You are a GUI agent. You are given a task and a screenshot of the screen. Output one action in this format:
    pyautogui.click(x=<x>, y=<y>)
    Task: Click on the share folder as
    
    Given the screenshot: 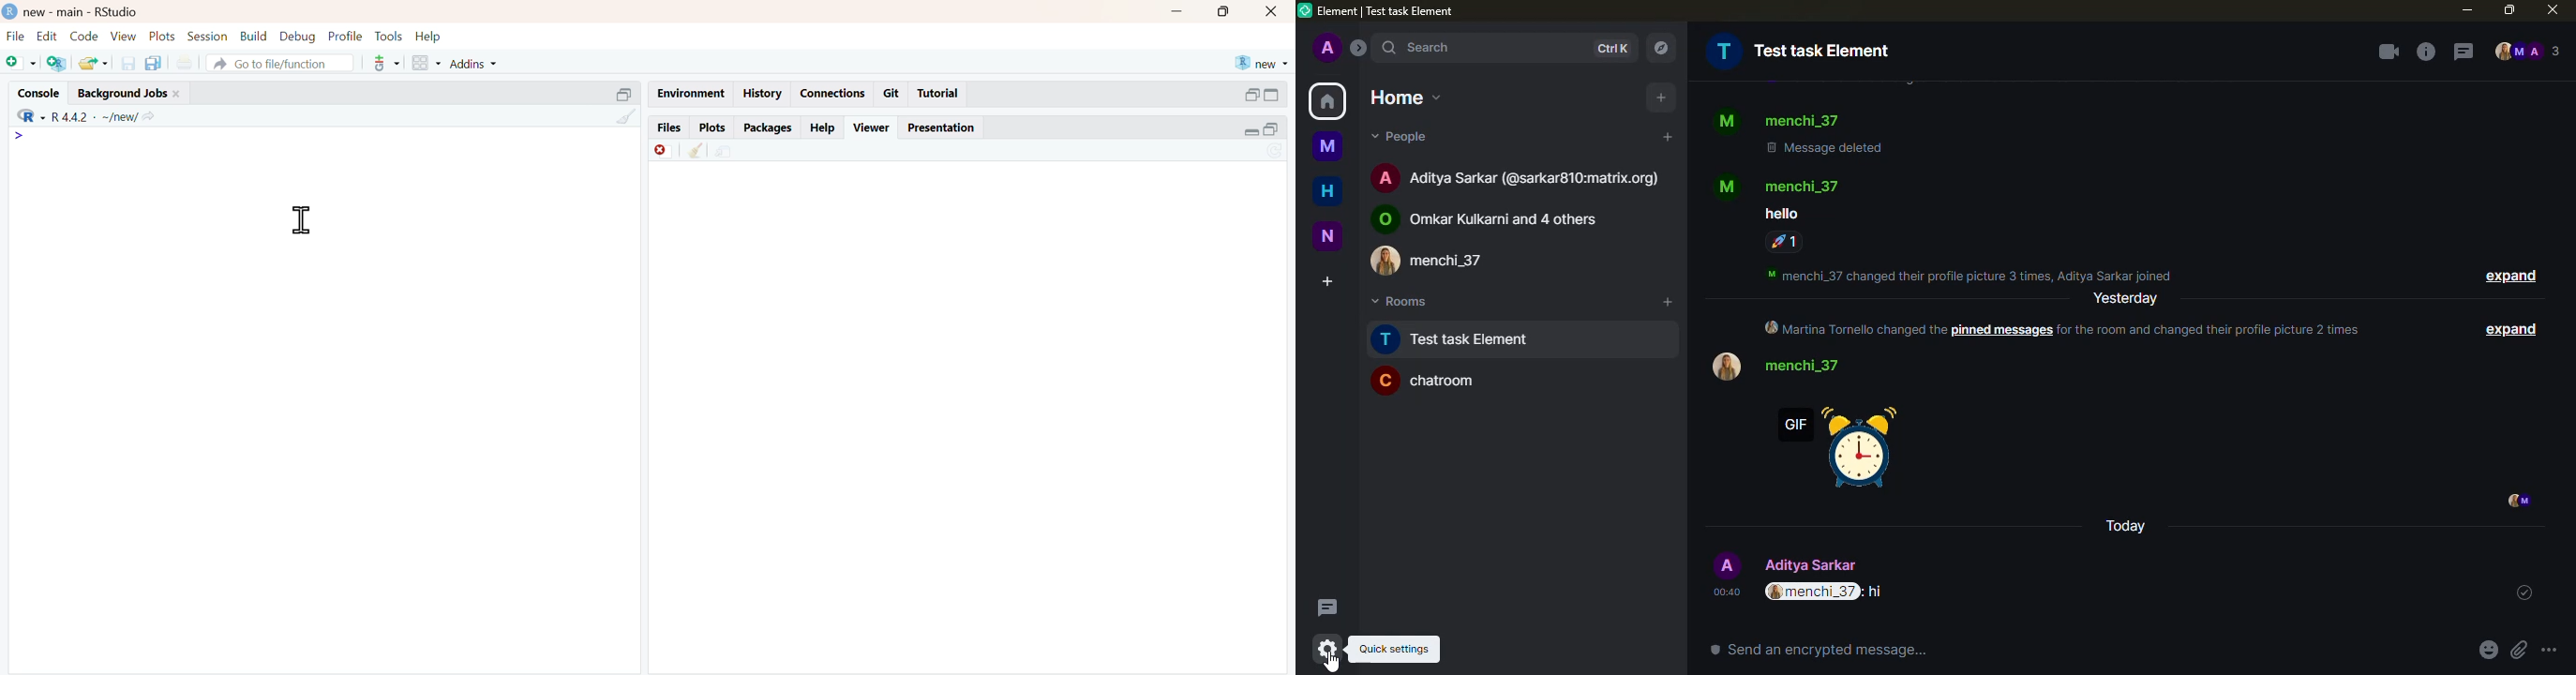 What is the action you would take?
    pyautogui.click(x=93, y=63)
    